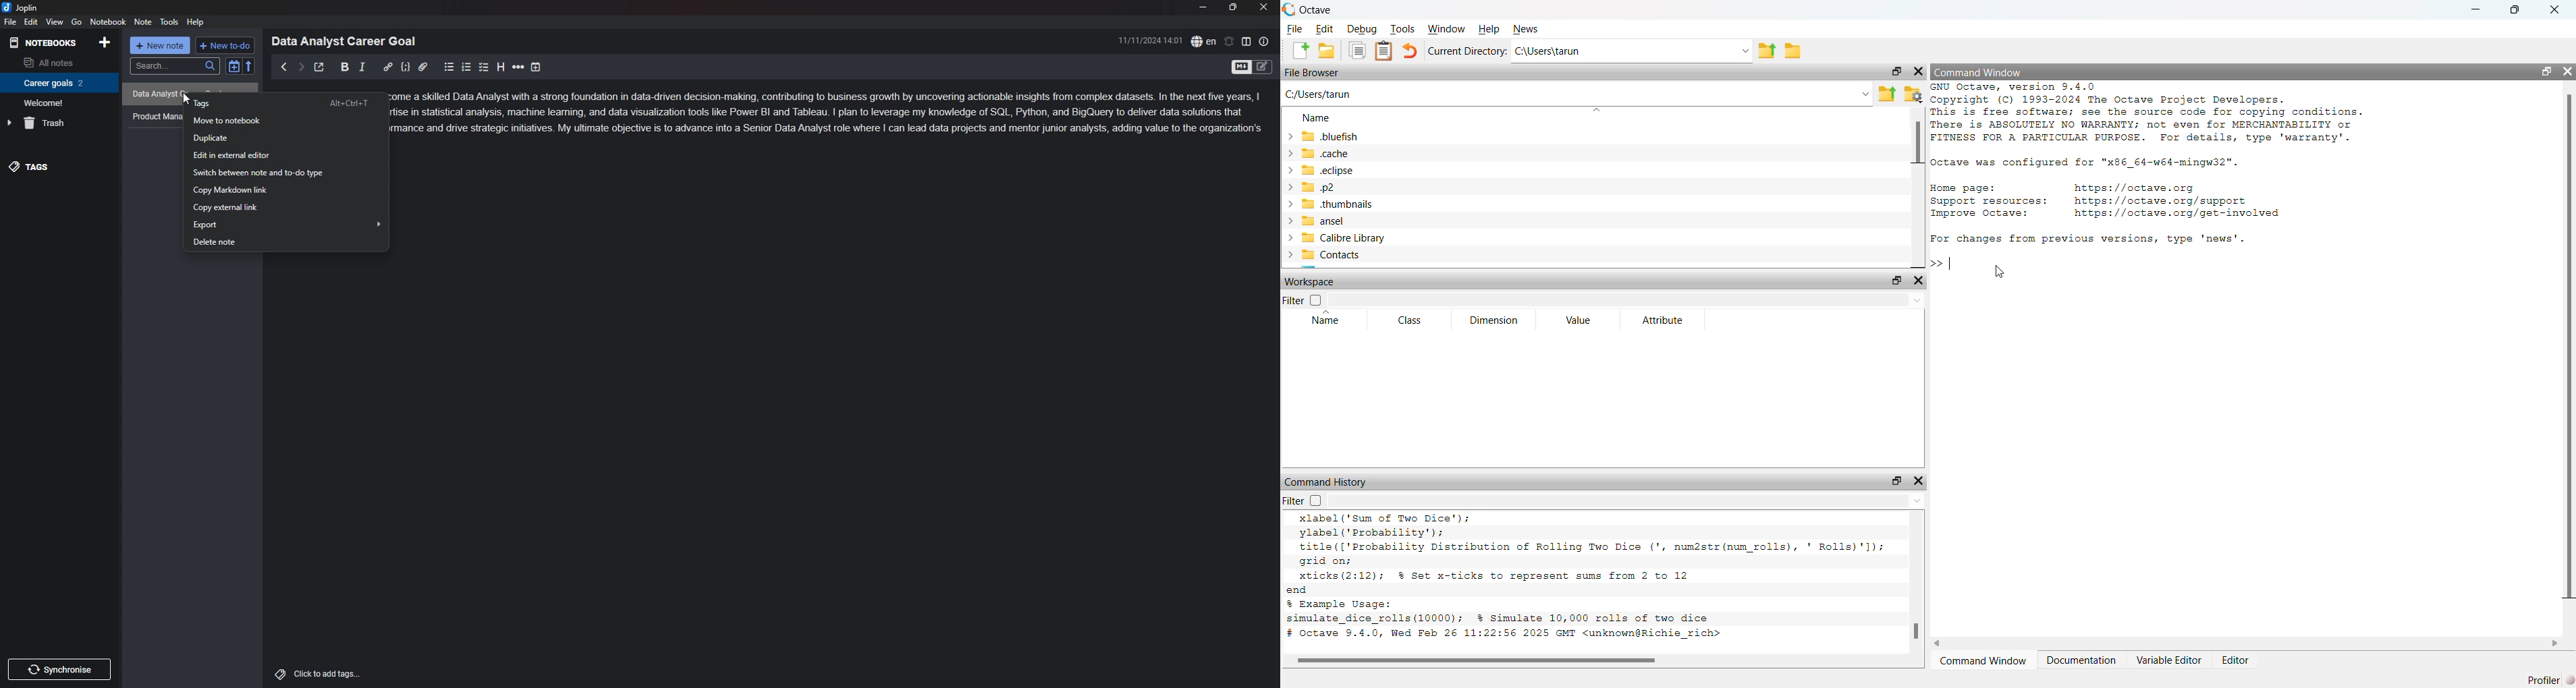 The image size is (2576, 700). What do you see at coordinates (1324, 30) in the screenshot?
I see `Edit` at bounding box center [1324, 30].